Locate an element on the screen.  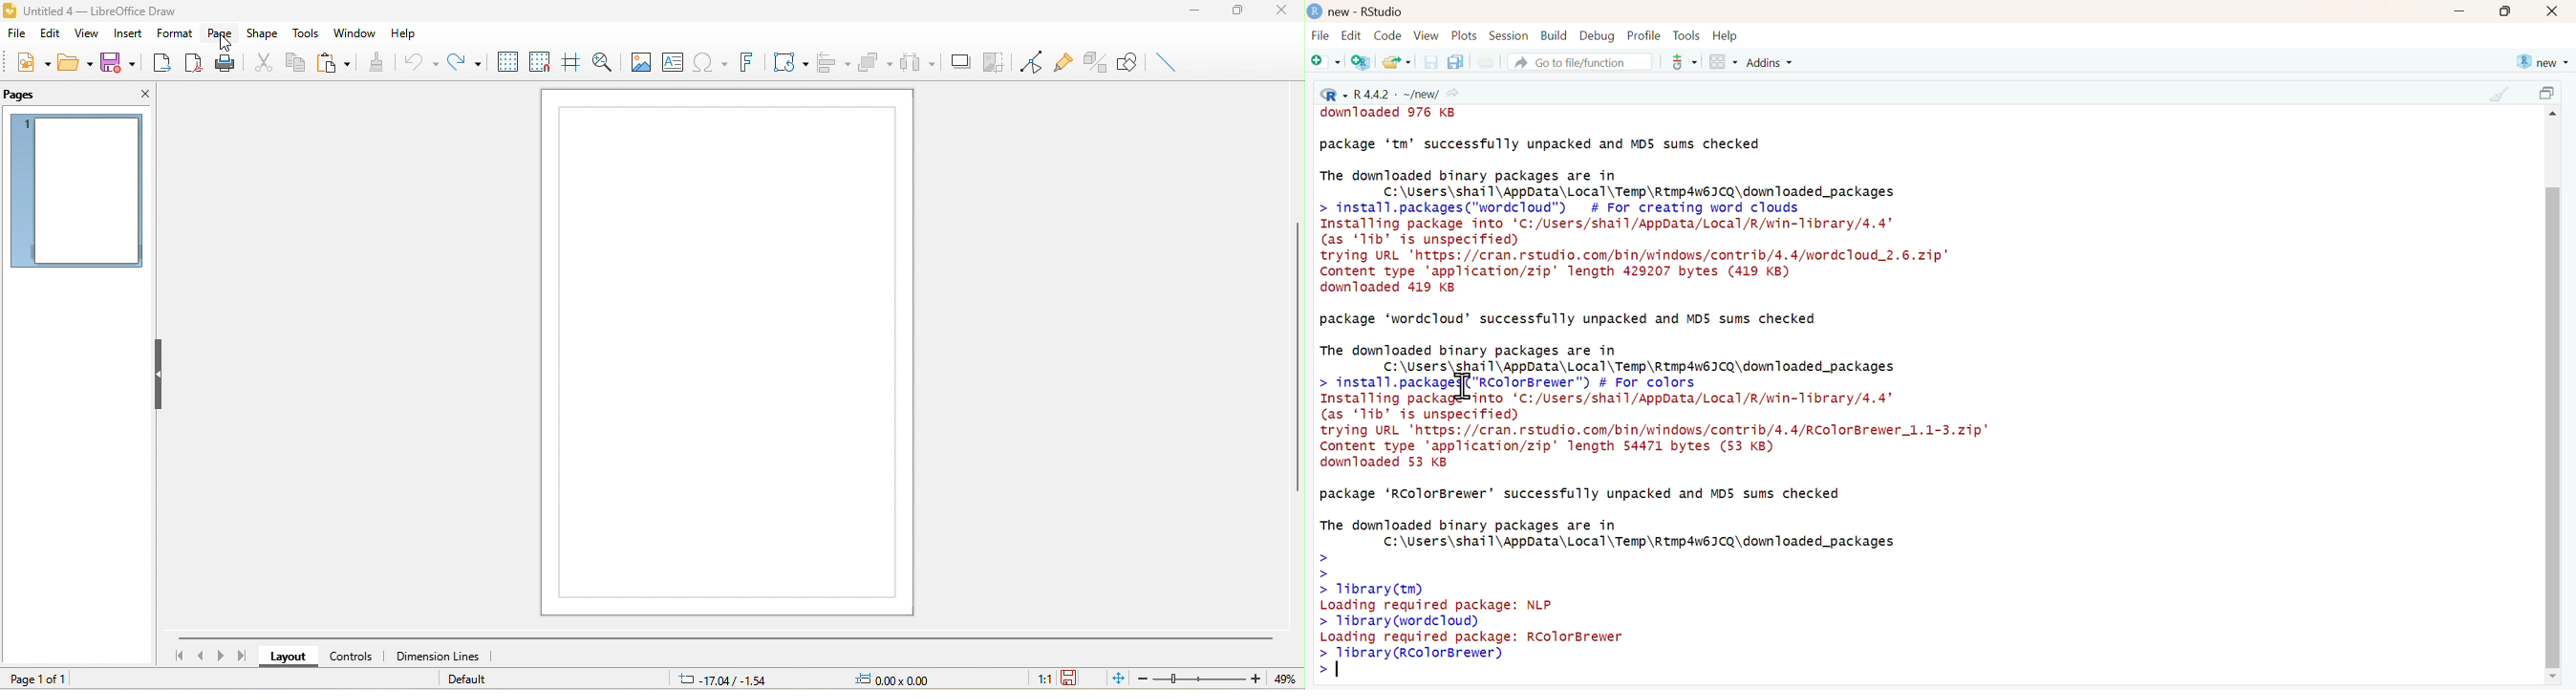
maximize is located at coordinates (2551, 93).